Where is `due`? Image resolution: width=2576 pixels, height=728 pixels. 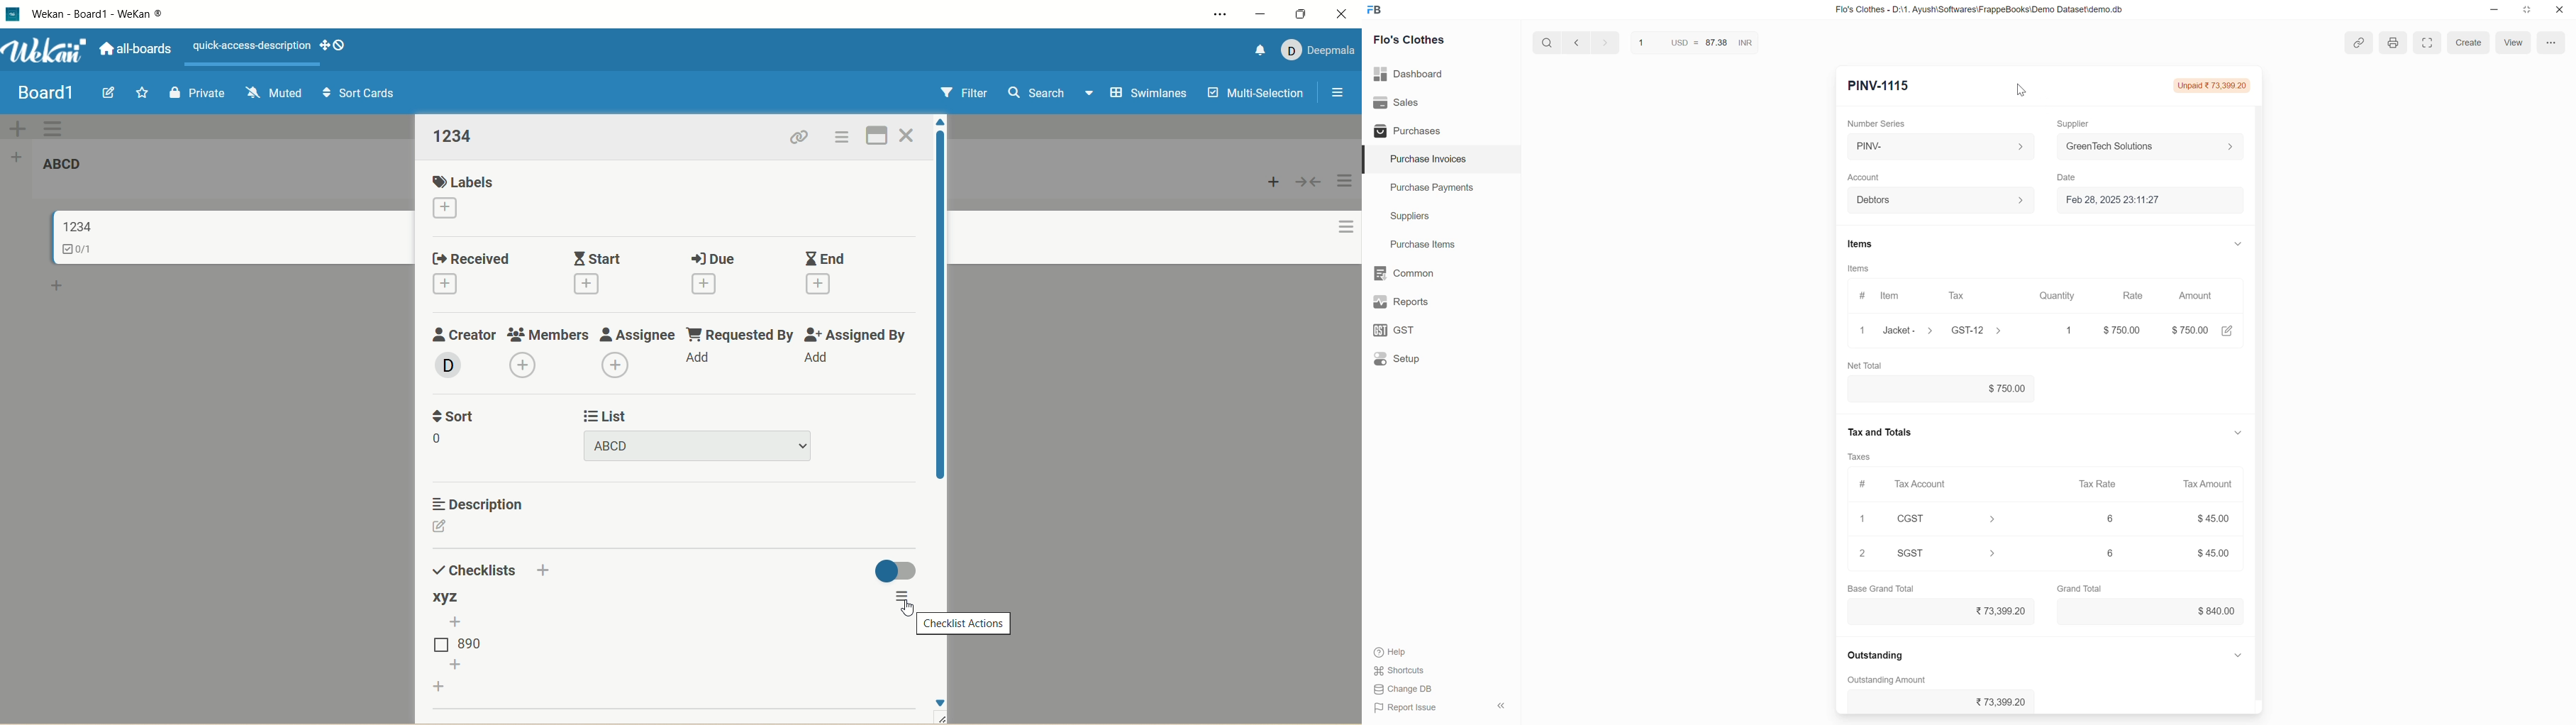
due is located at coordinates (711, 258).